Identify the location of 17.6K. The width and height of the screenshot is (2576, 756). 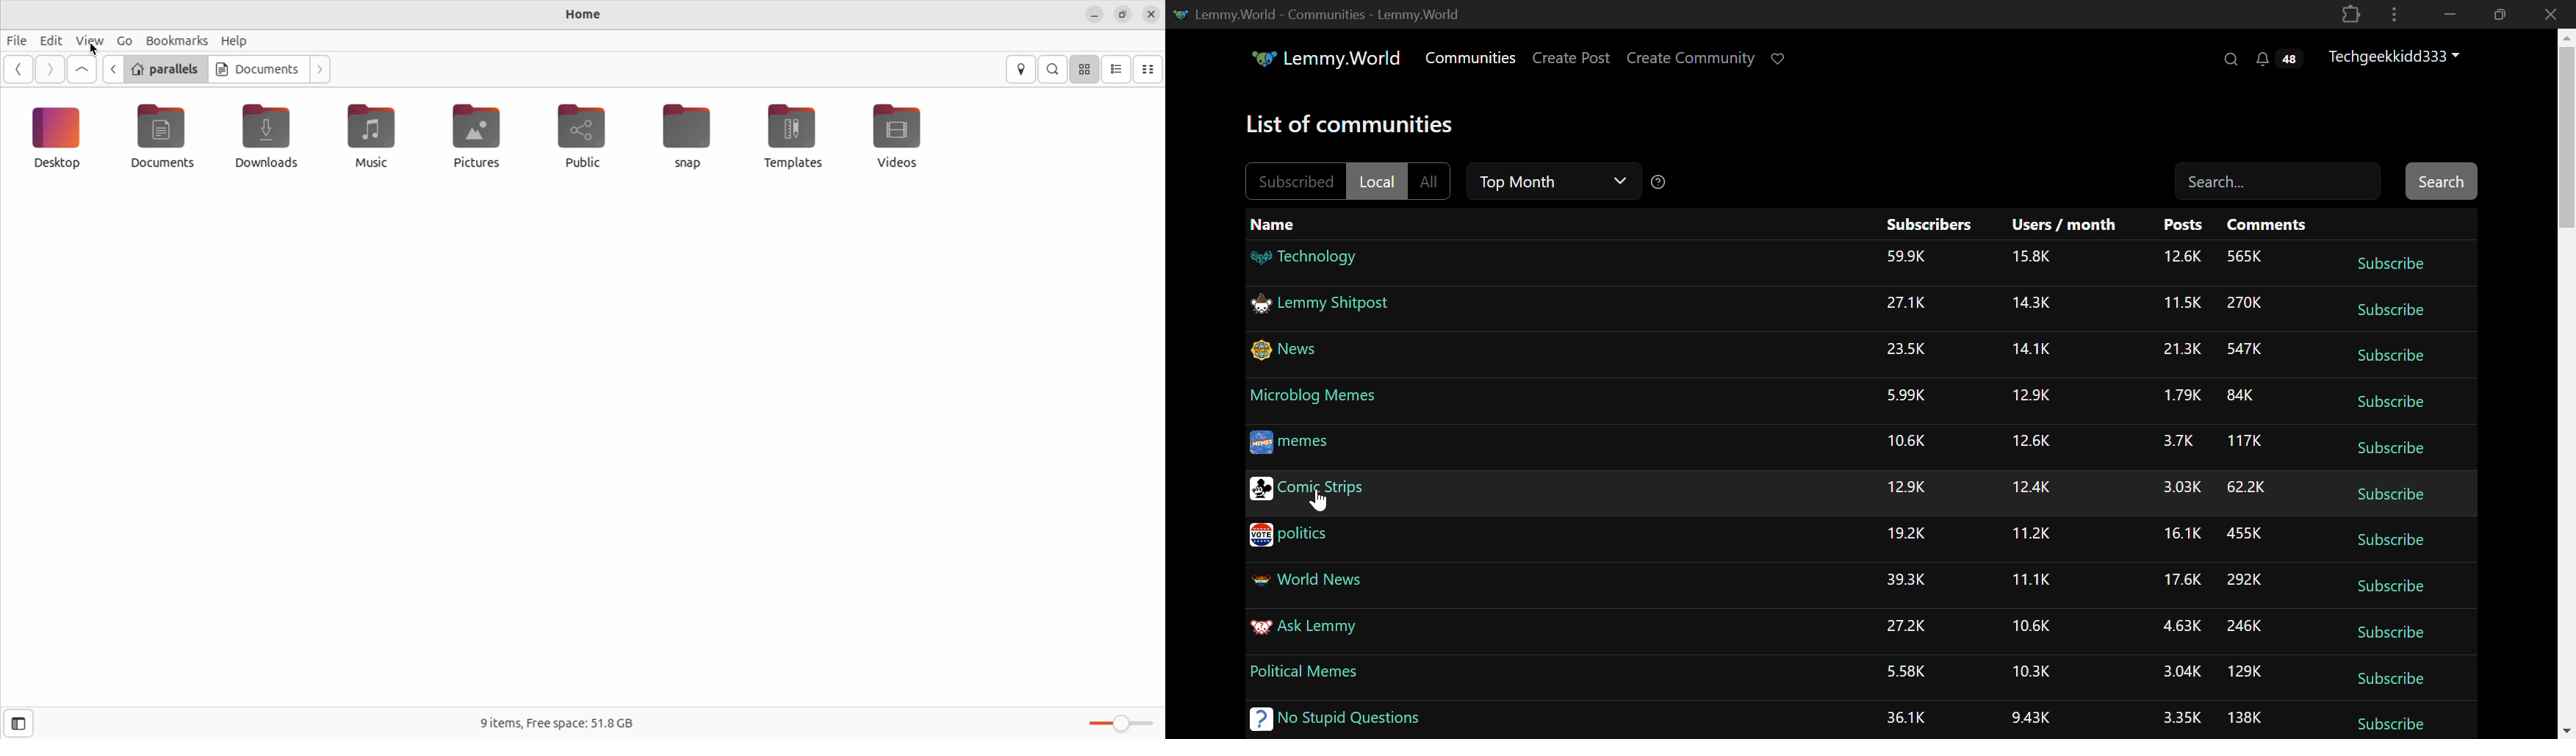
(2183, 580).